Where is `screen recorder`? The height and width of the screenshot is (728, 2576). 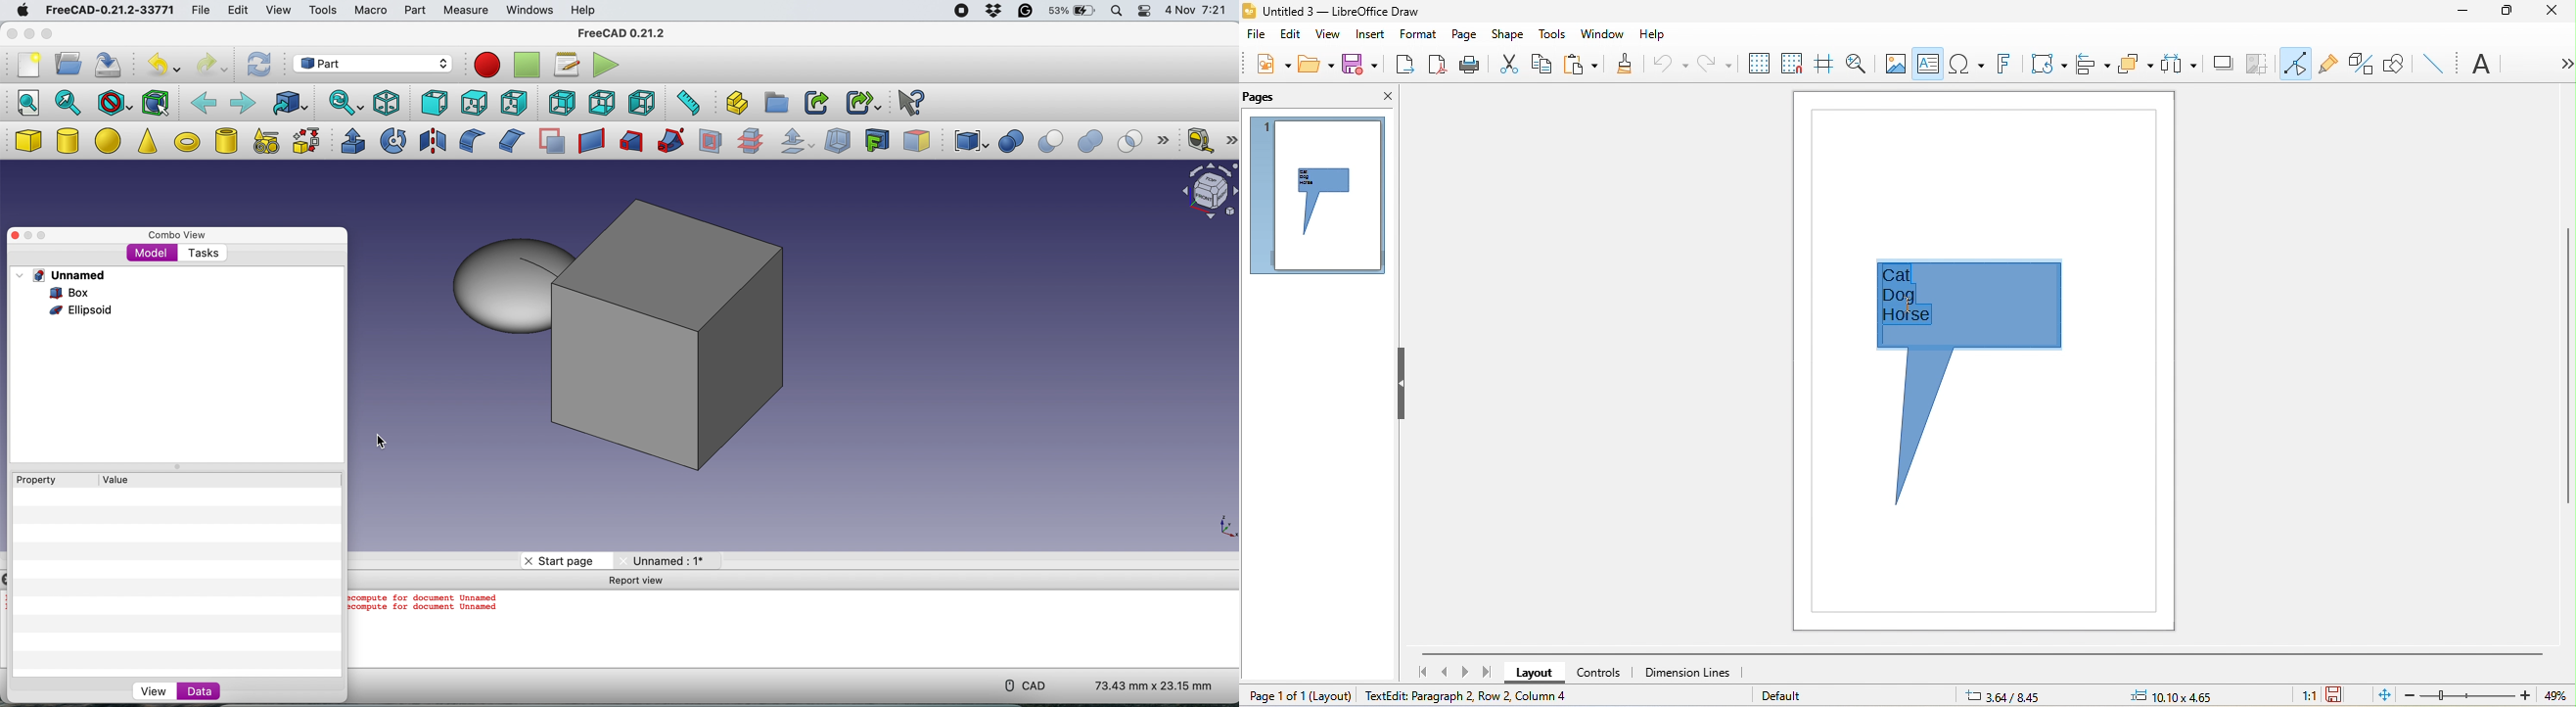 screen recorder is located at coordinates (962, 12).